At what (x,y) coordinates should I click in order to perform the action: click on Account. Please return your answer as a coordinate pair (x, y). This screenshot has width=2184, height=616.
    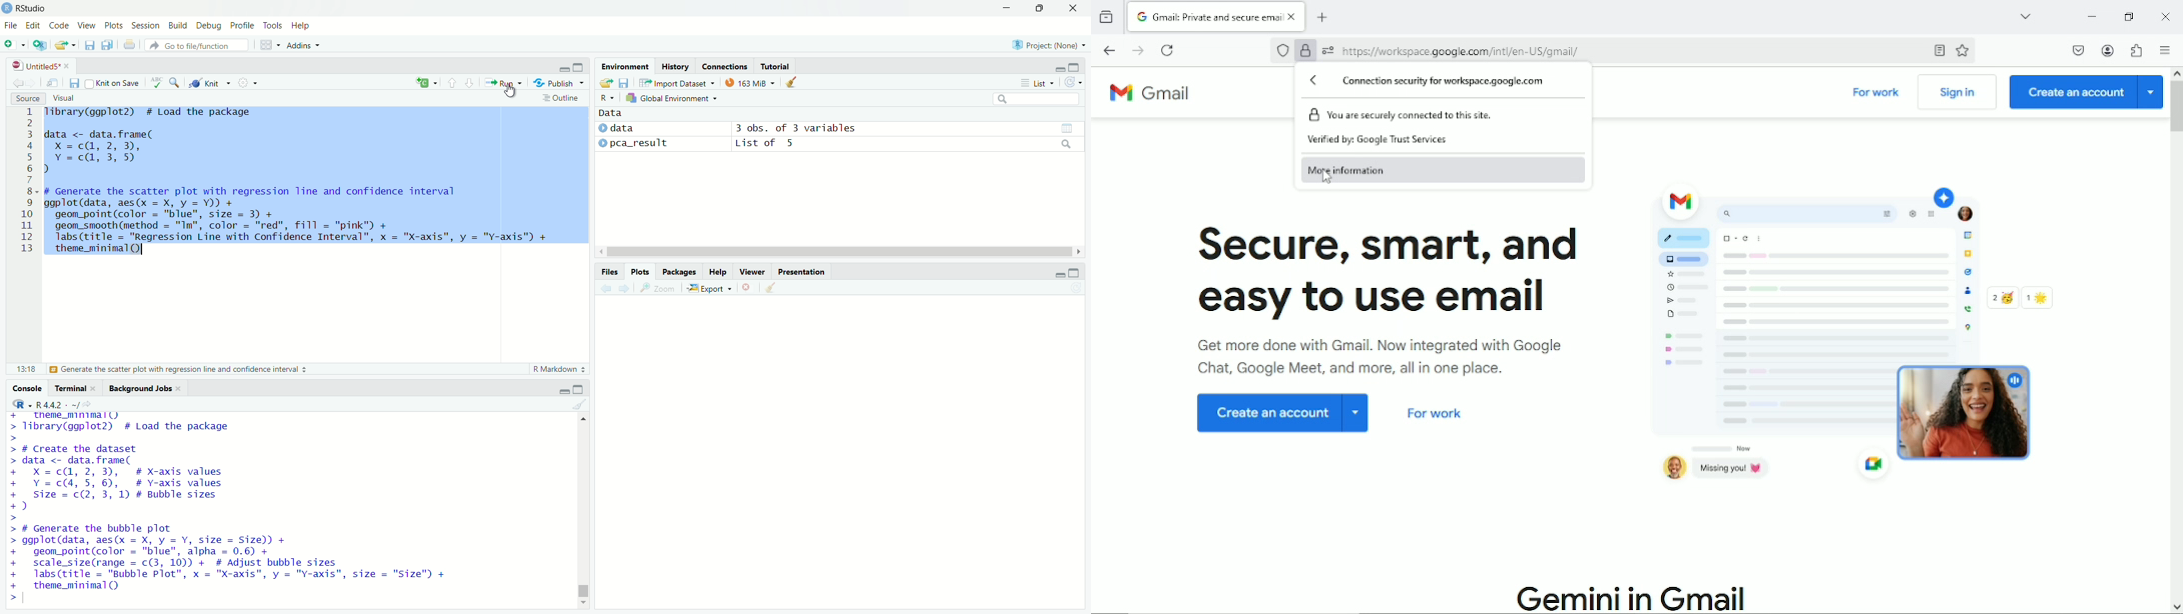
    Looking at the image, I should click on (2108, 50).